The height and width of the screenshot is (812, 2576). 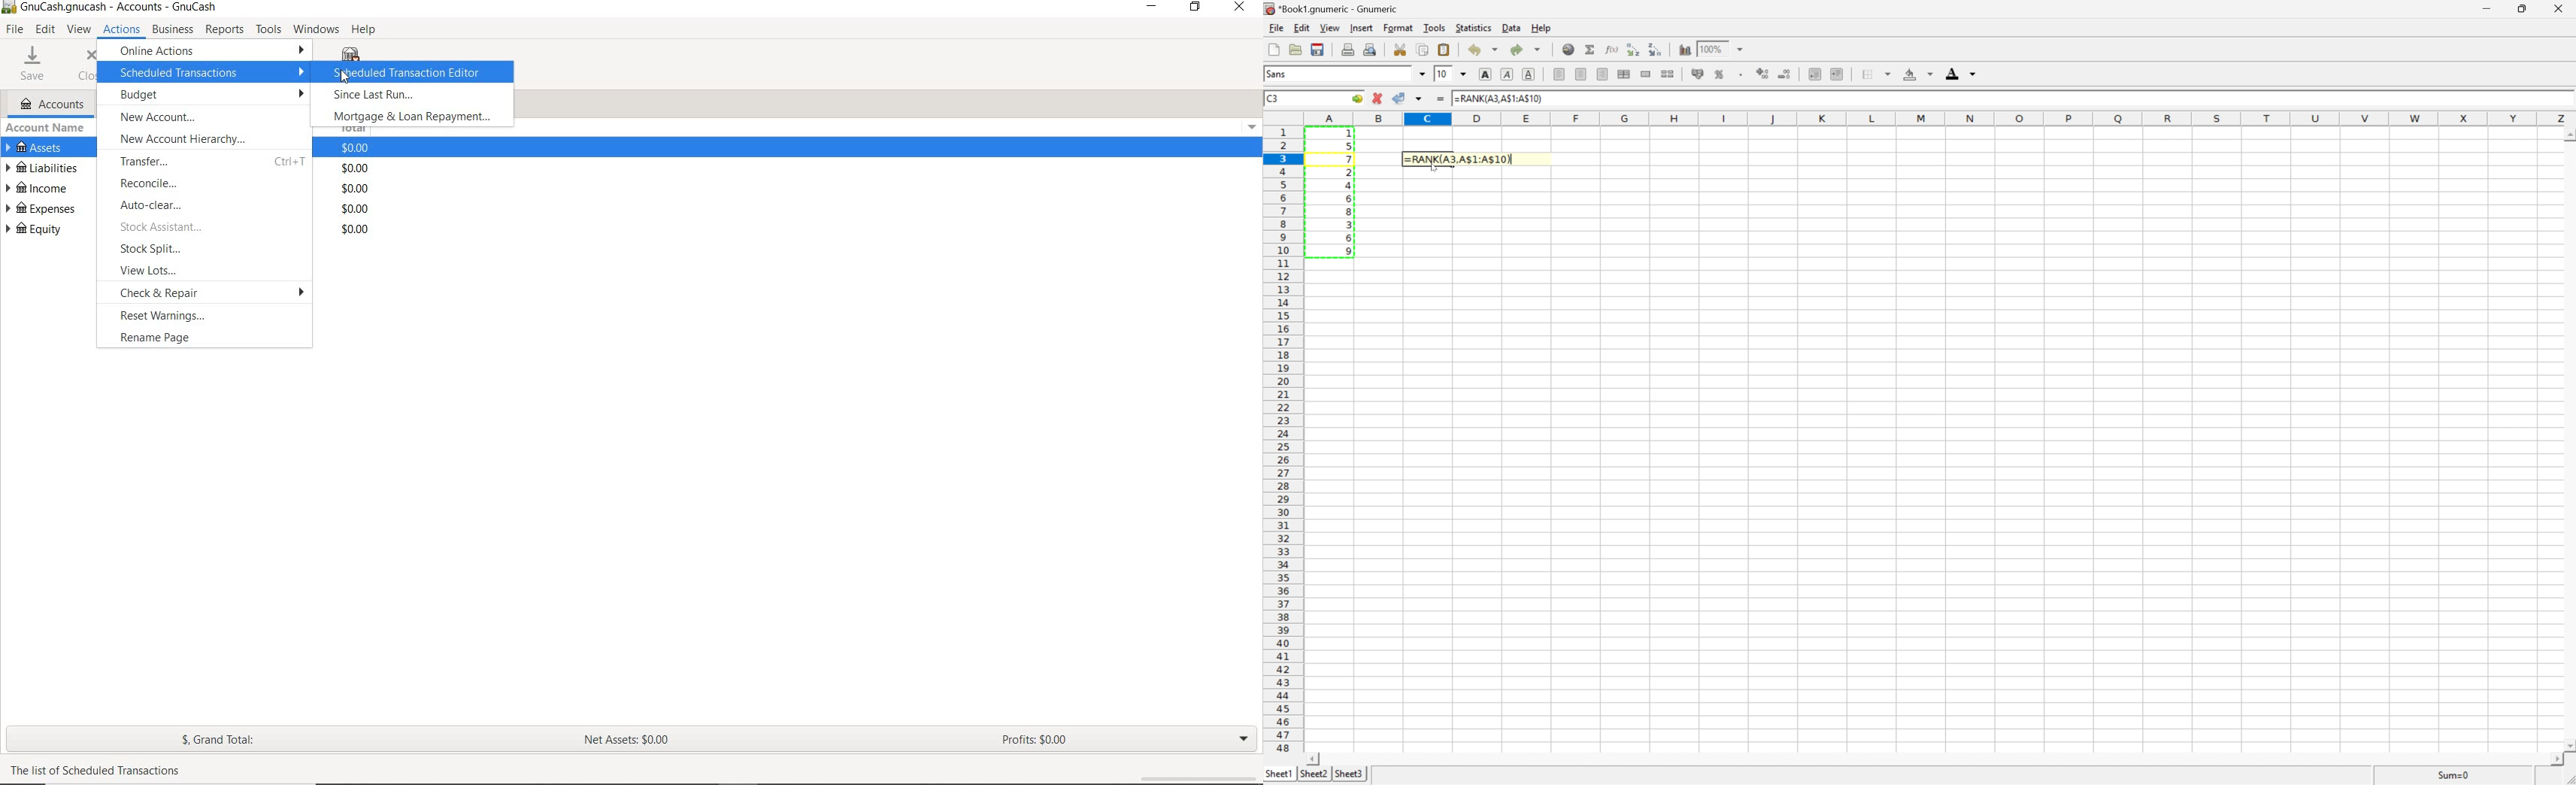 I want to click on chart, so click(x=1682, y=49).